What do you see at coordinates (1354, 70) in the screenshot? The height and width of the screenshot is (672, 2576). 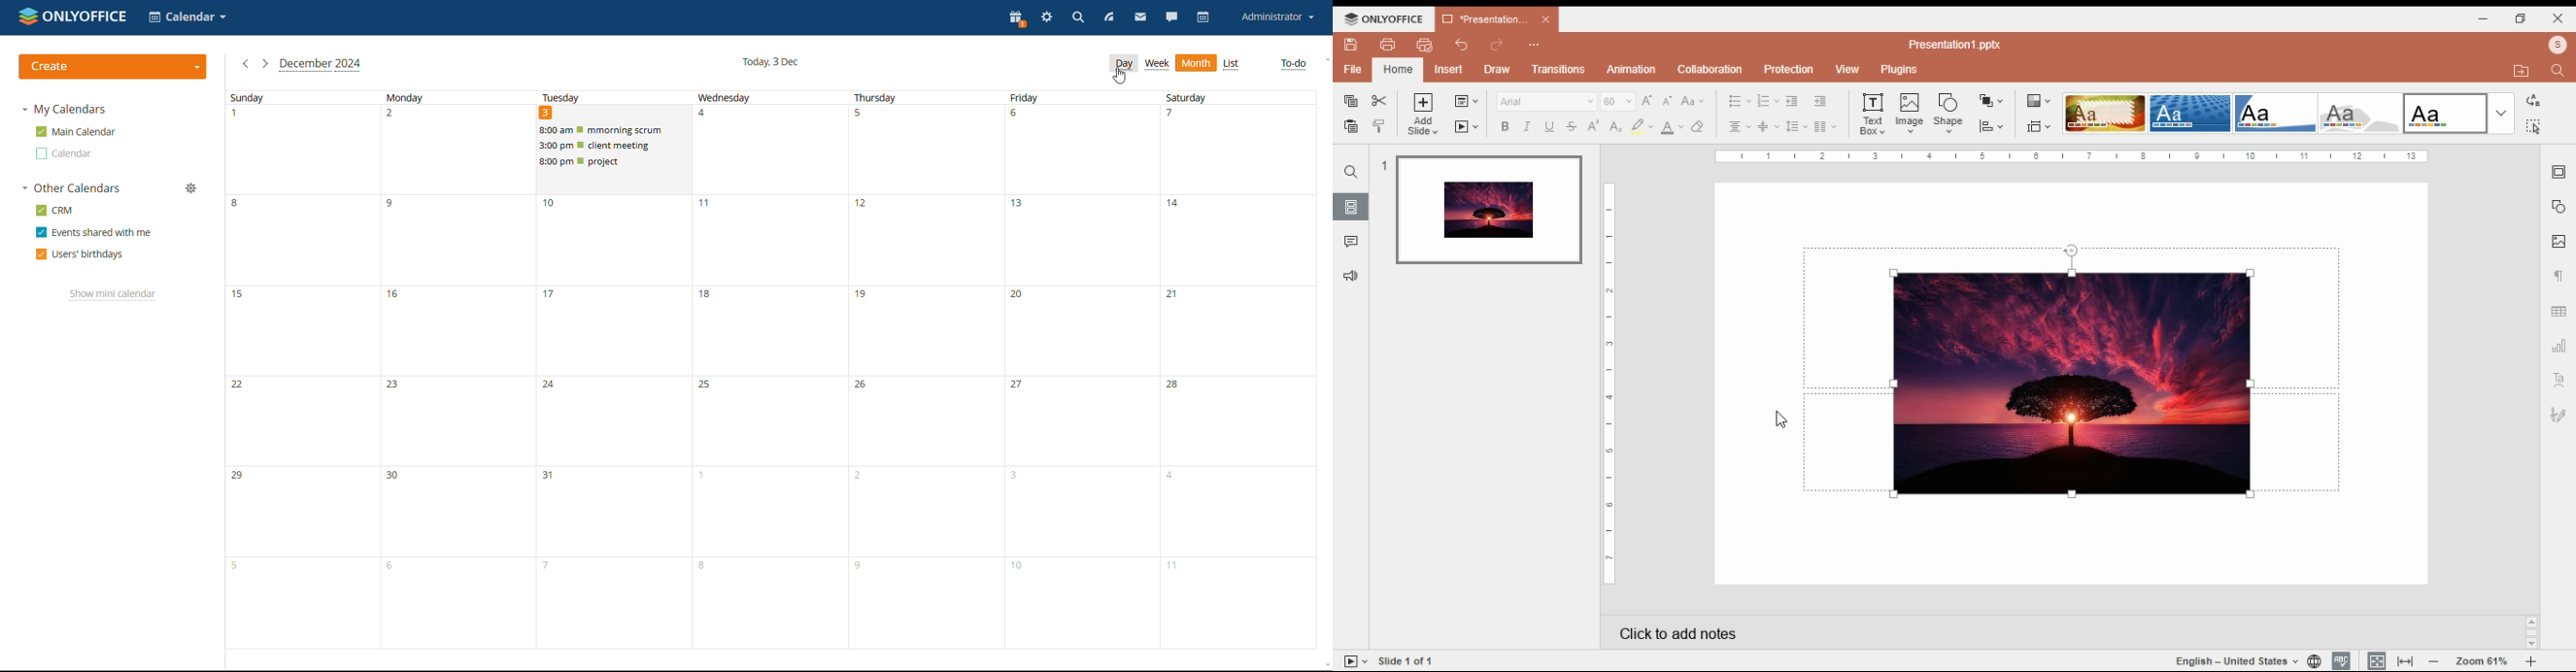 I see `file` at bounding box center [1354, 70].